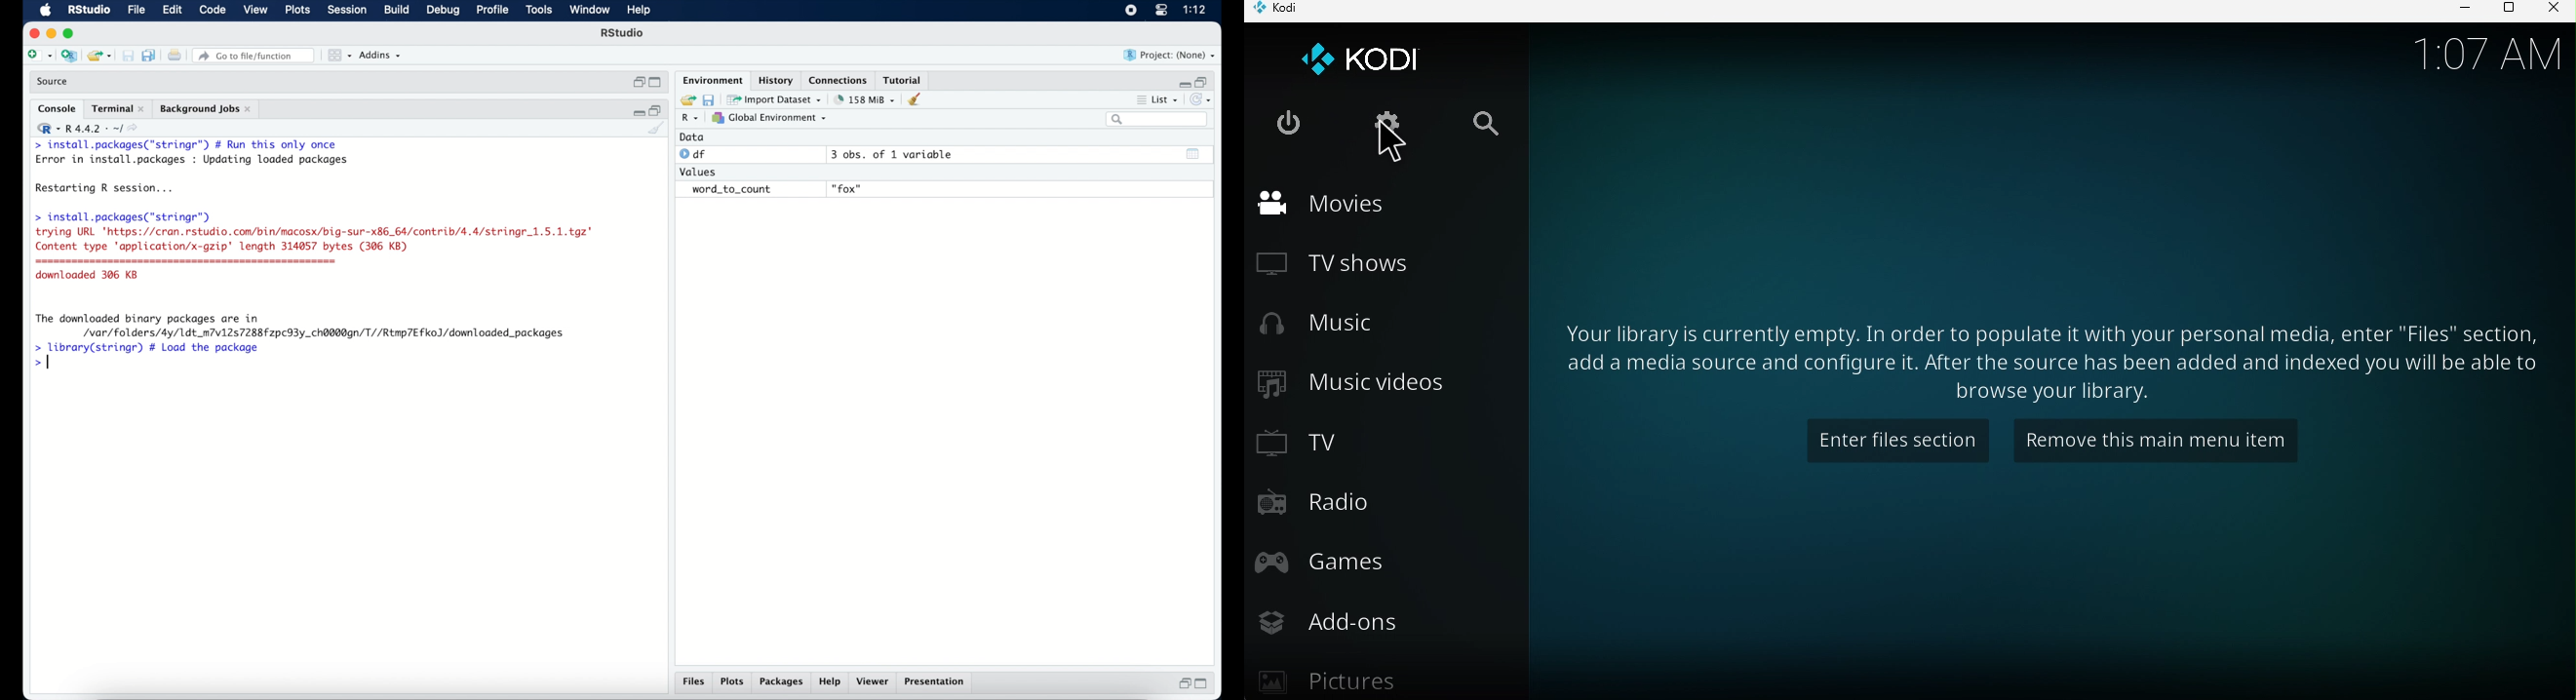 The width and height of the screenshot is (2576, 700). I want to click on 203 MB, so click(866, 100).